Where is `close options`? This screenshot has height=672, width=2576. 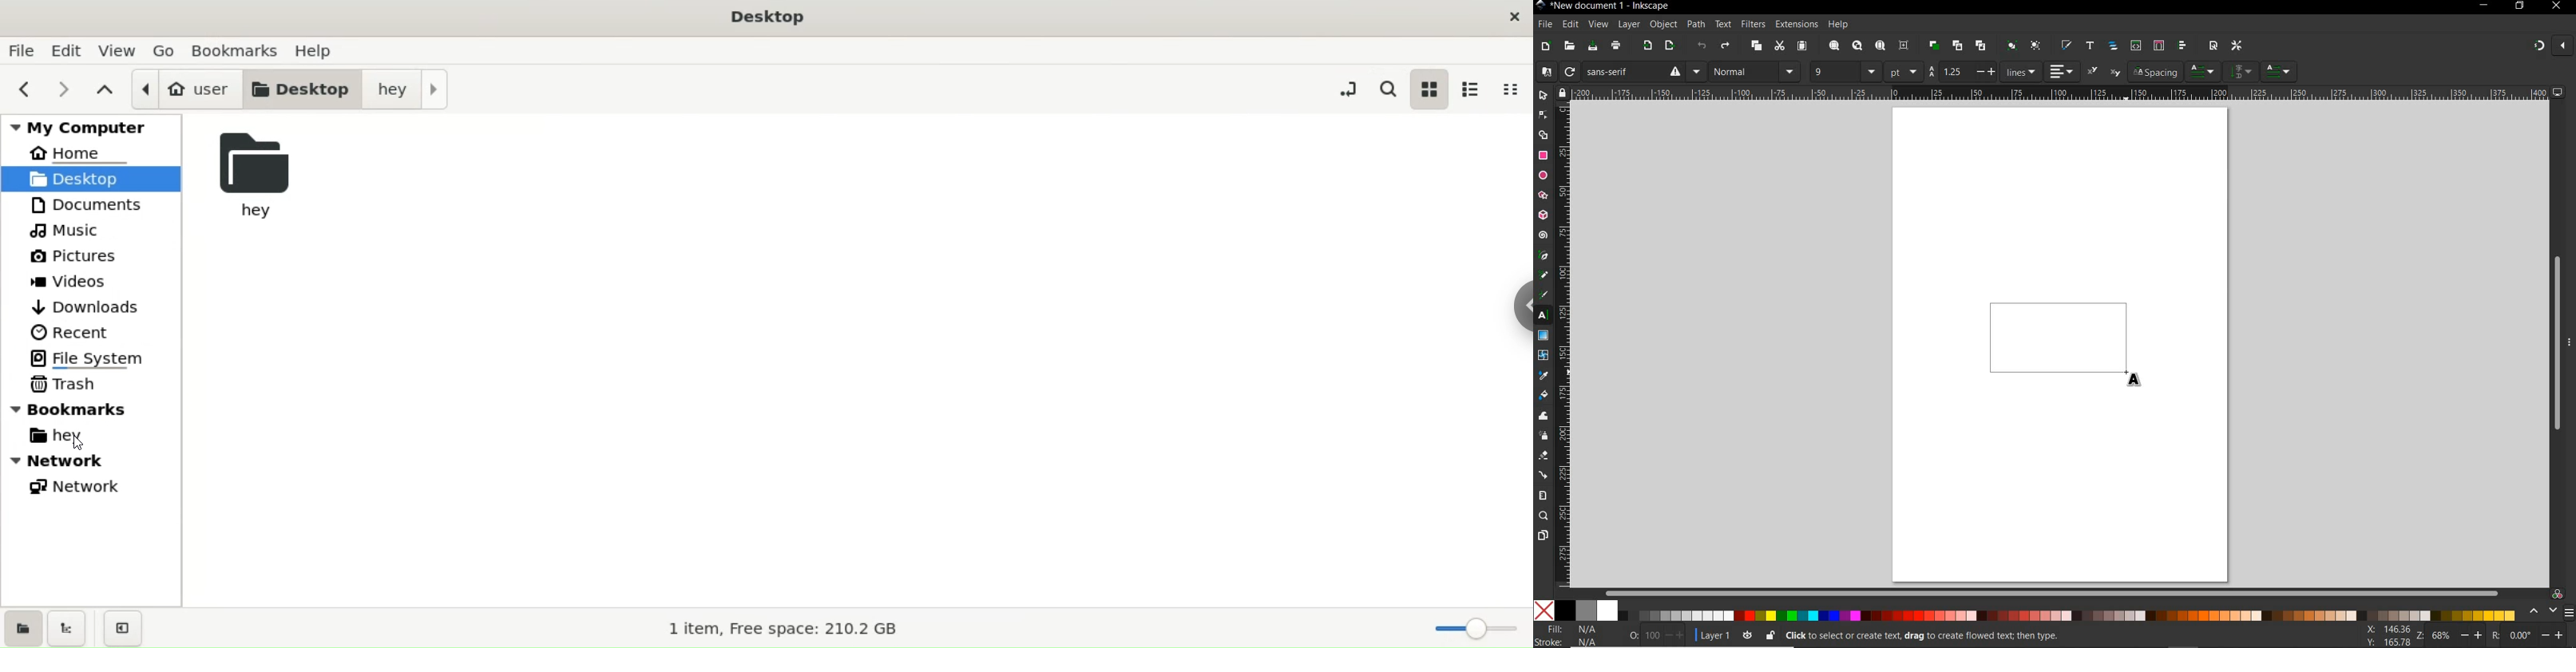 close options is located at coordinates (2563, 47).